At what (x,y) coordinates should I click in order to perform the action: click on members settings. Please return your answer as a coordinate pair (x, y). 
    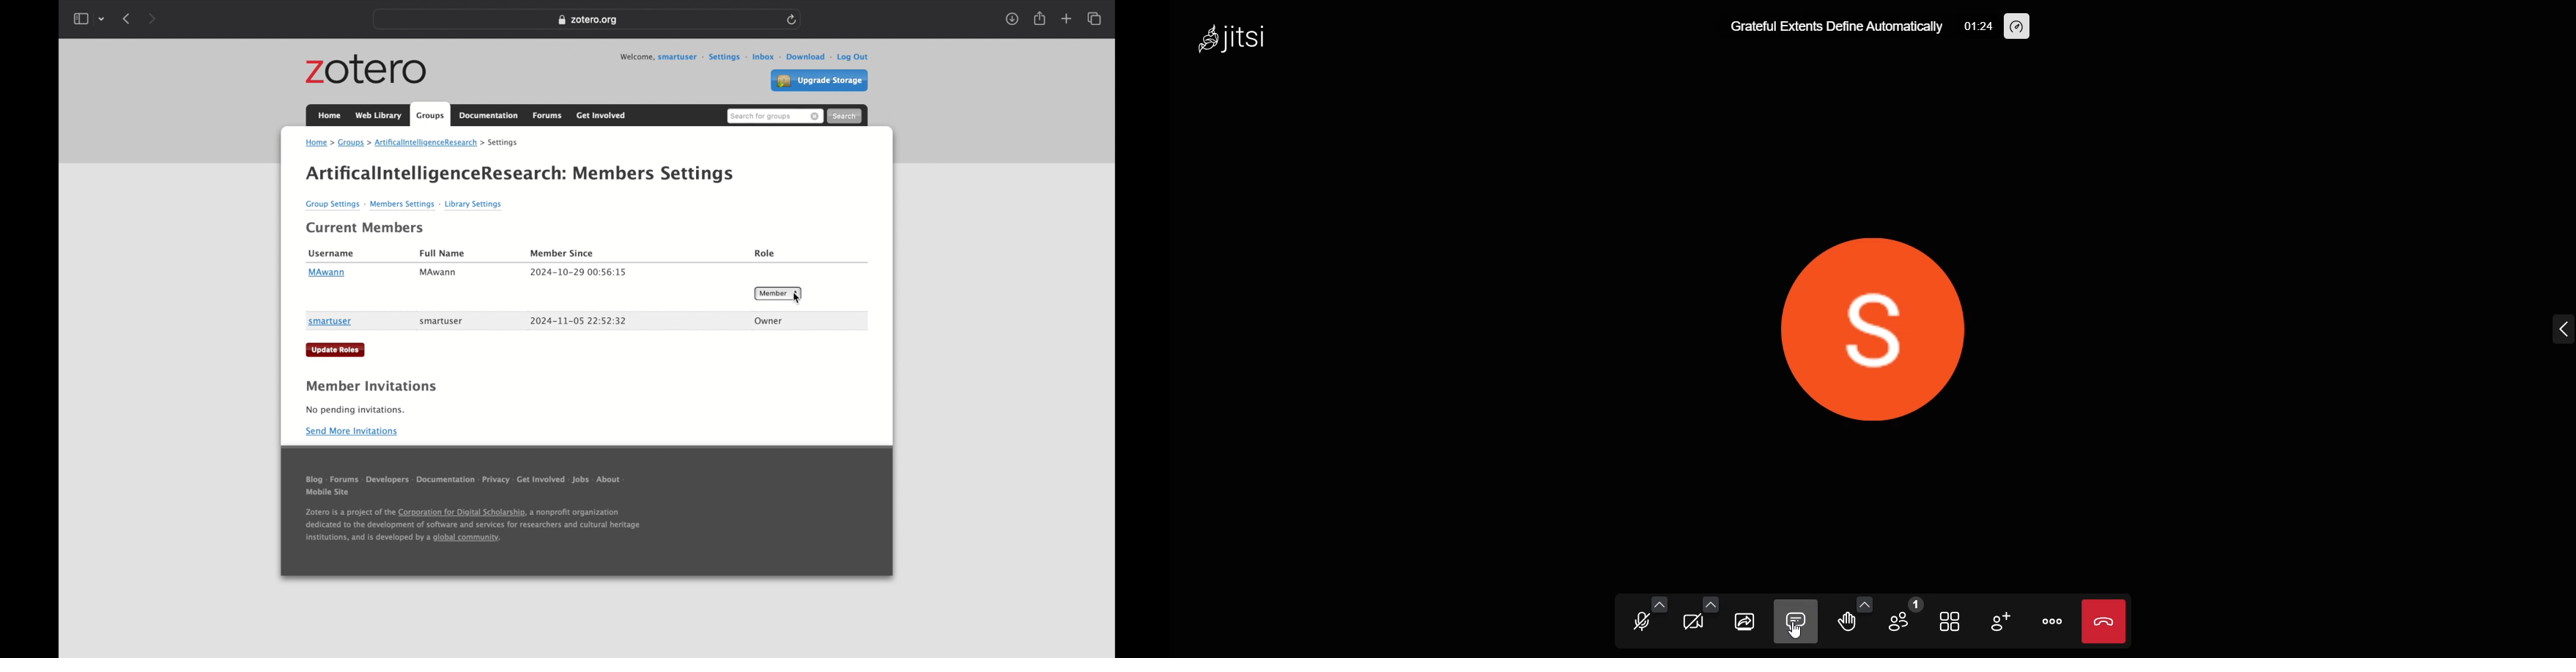
    Looking at the image, I should click on (655, 174).